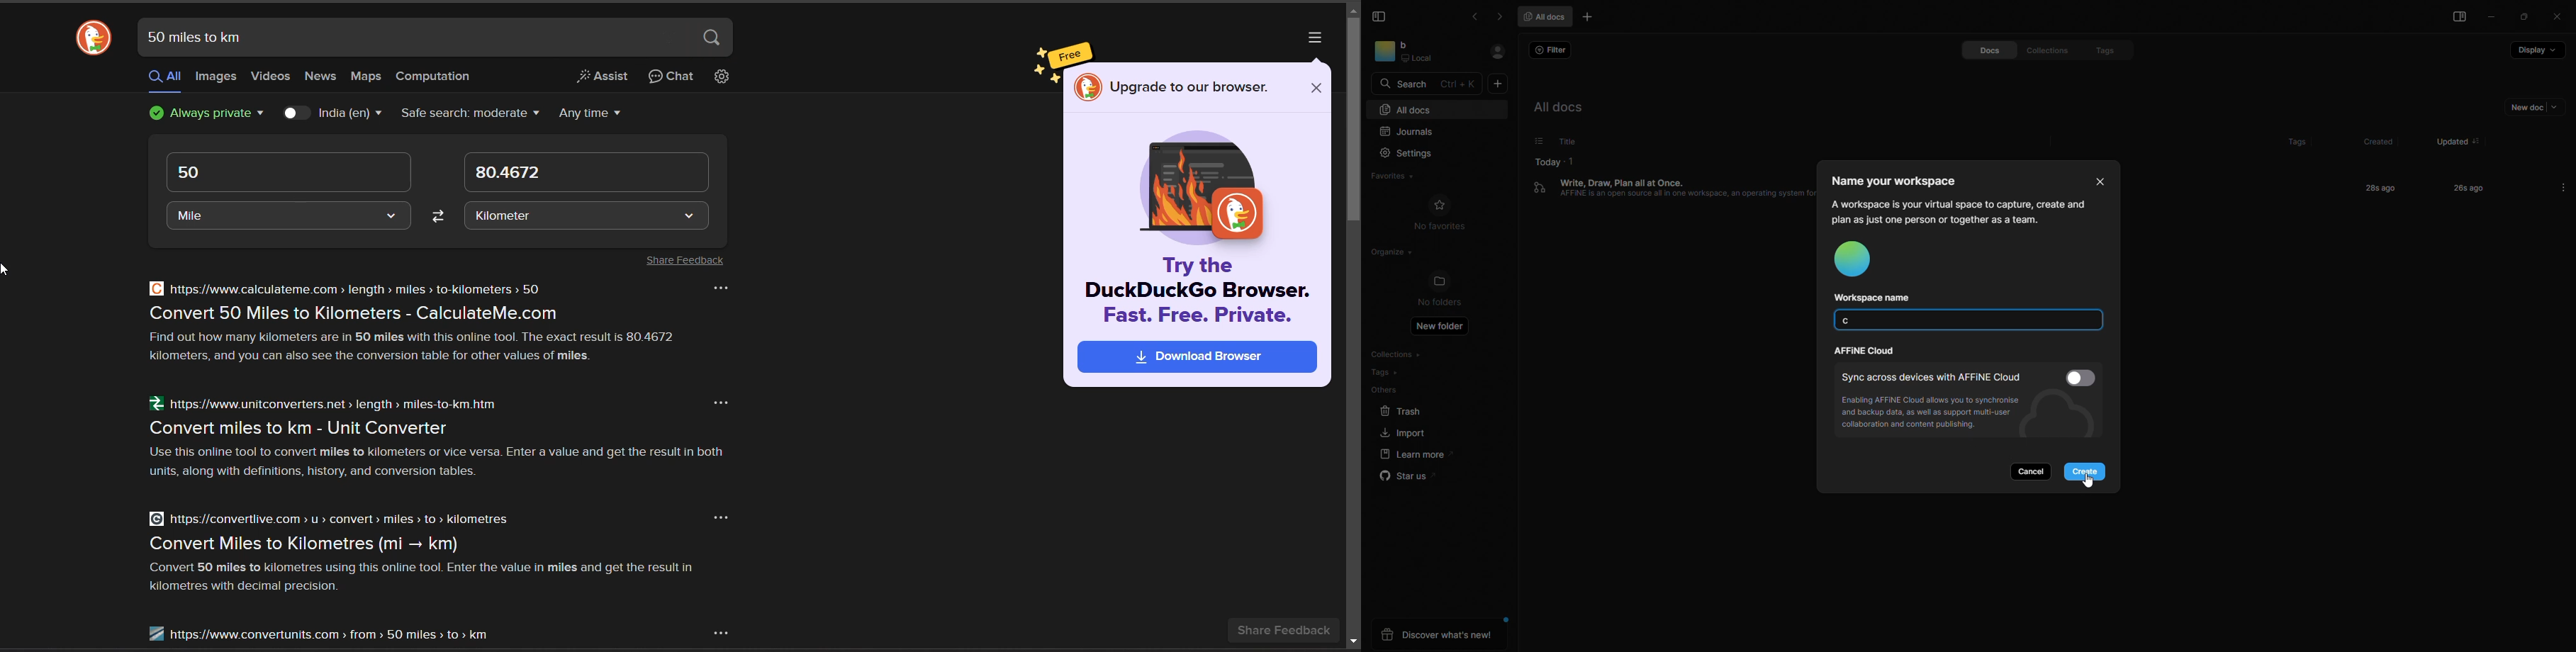 This screenshot has height=672, width=2576. Describe the element at coordinates (1531, 141) in the screenshot. I see `select` at that location.